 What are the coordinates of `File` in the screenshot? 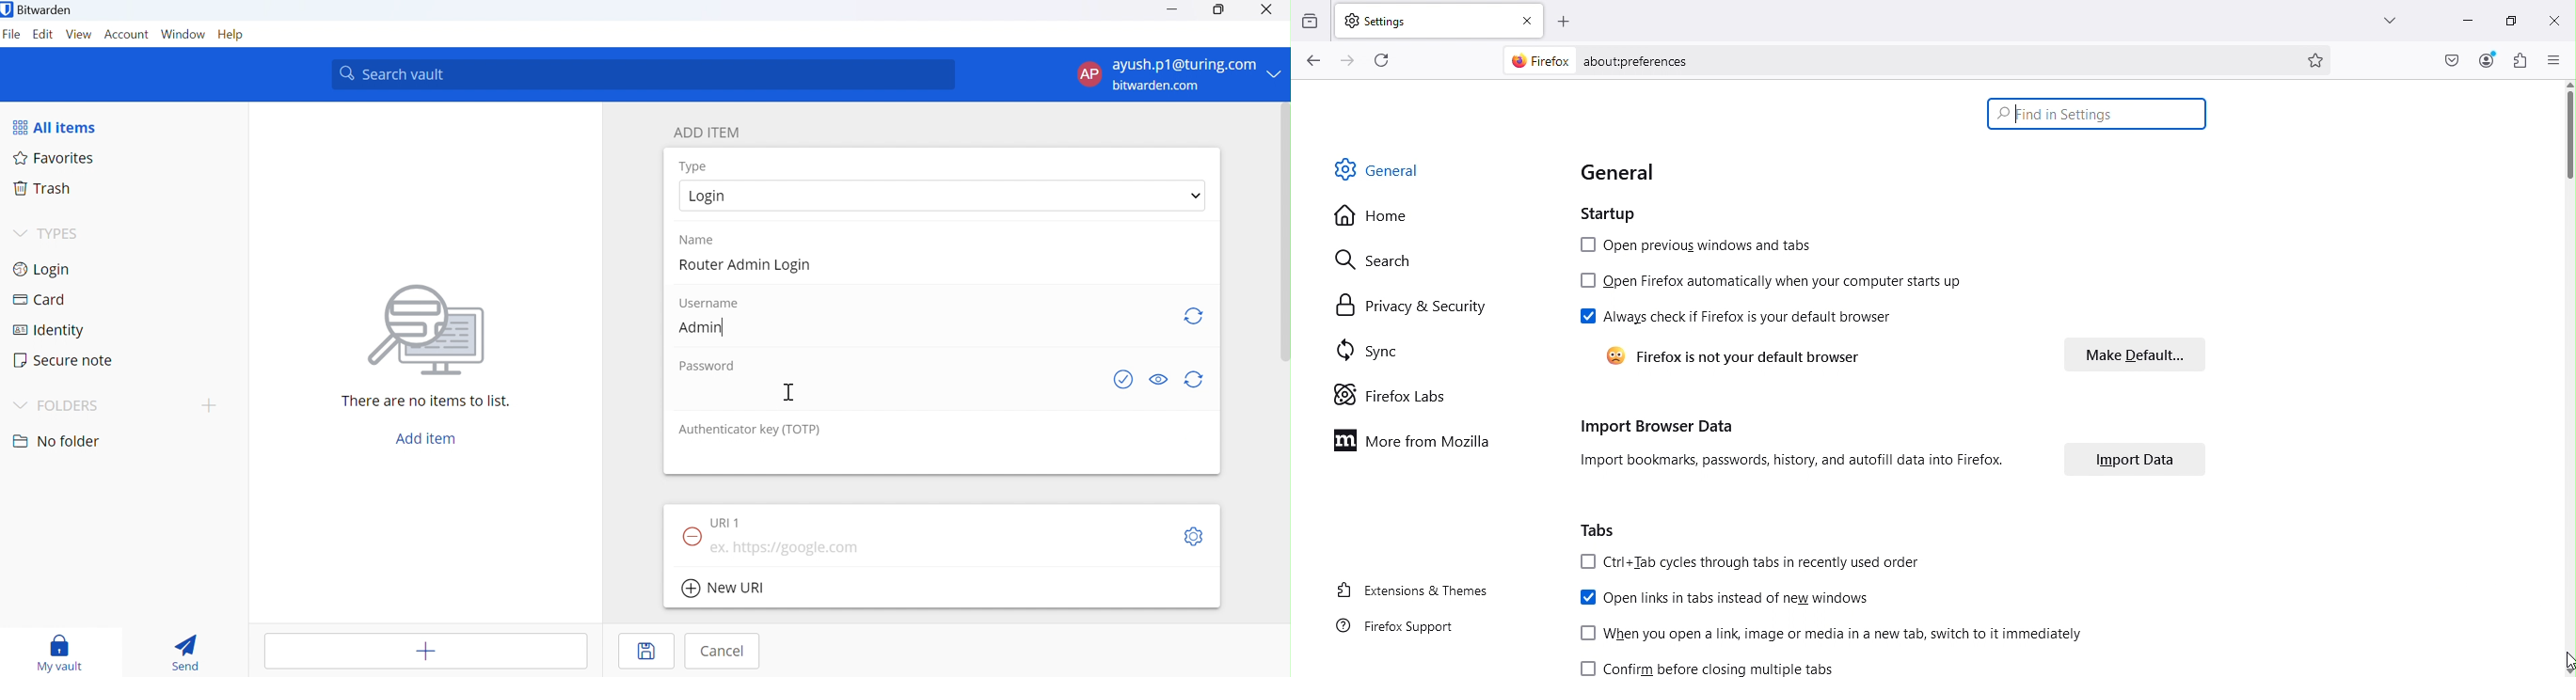 It's located at (12, 36).